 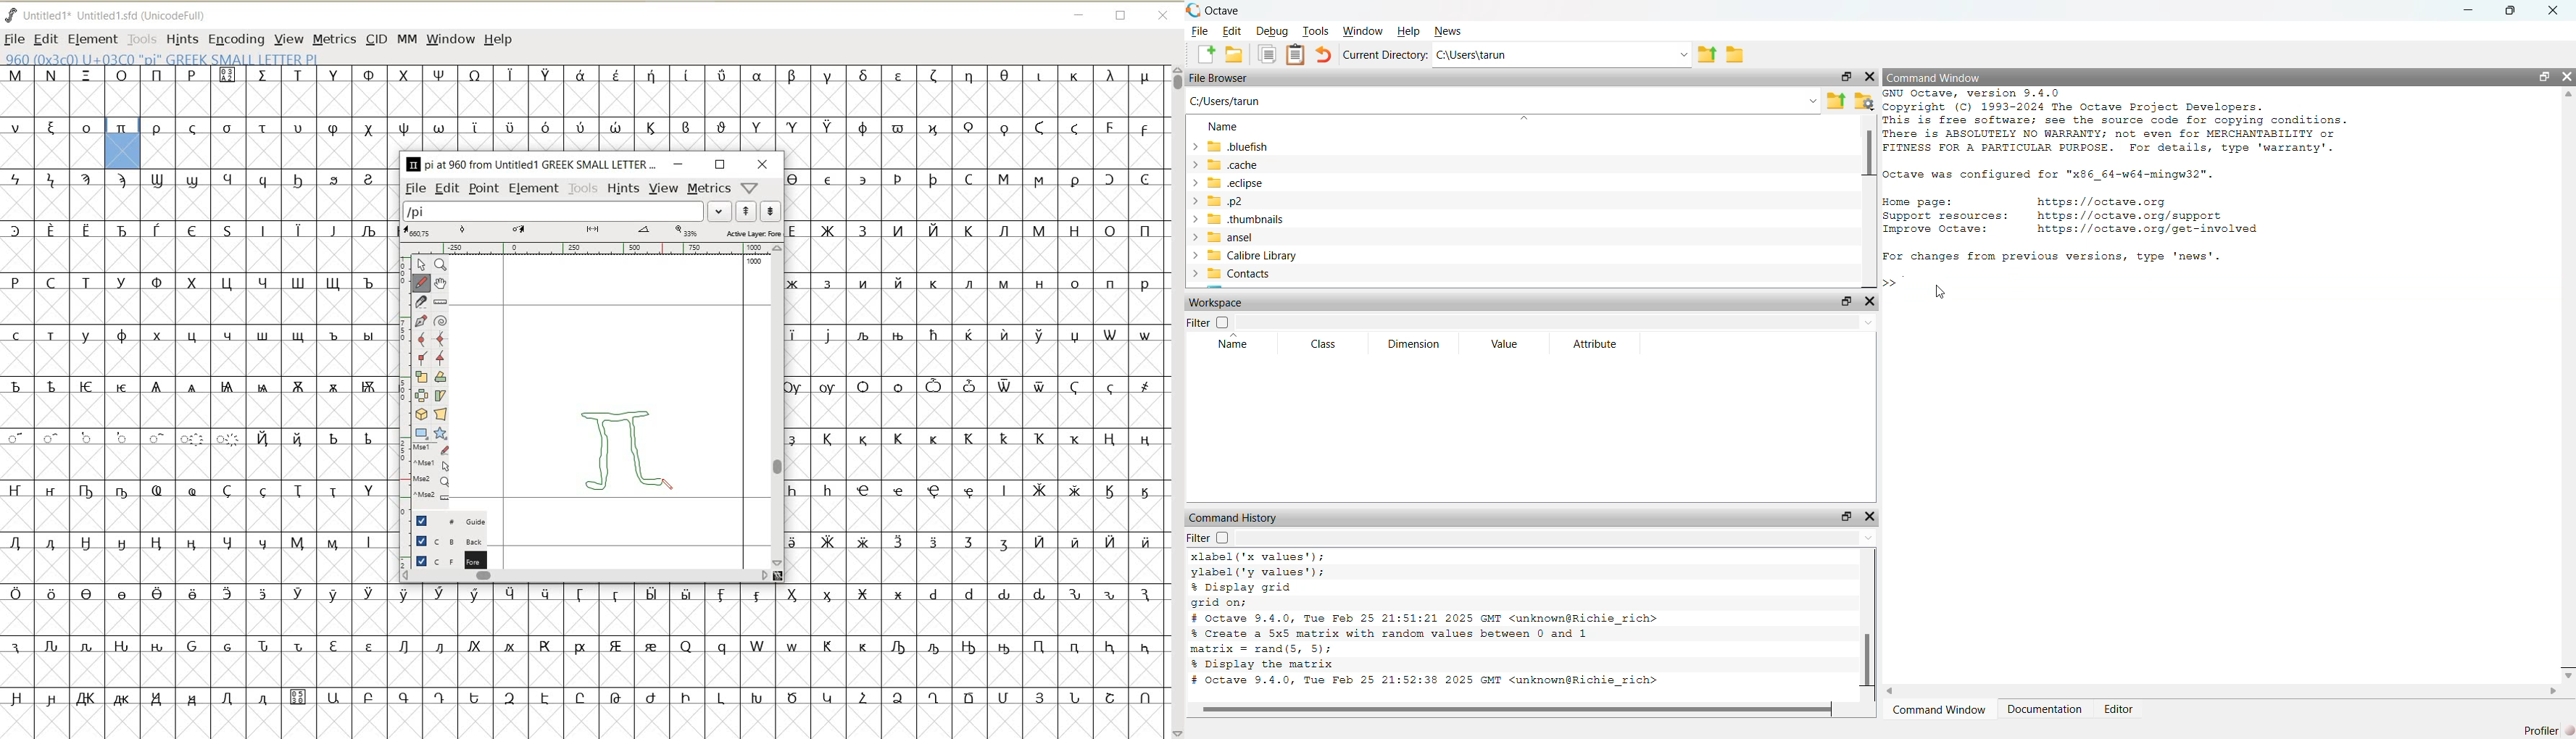 What do you see at coordinates (441, 377) in the screenshot?
I see `Rotate the selection` at bounding box center [441, 377].